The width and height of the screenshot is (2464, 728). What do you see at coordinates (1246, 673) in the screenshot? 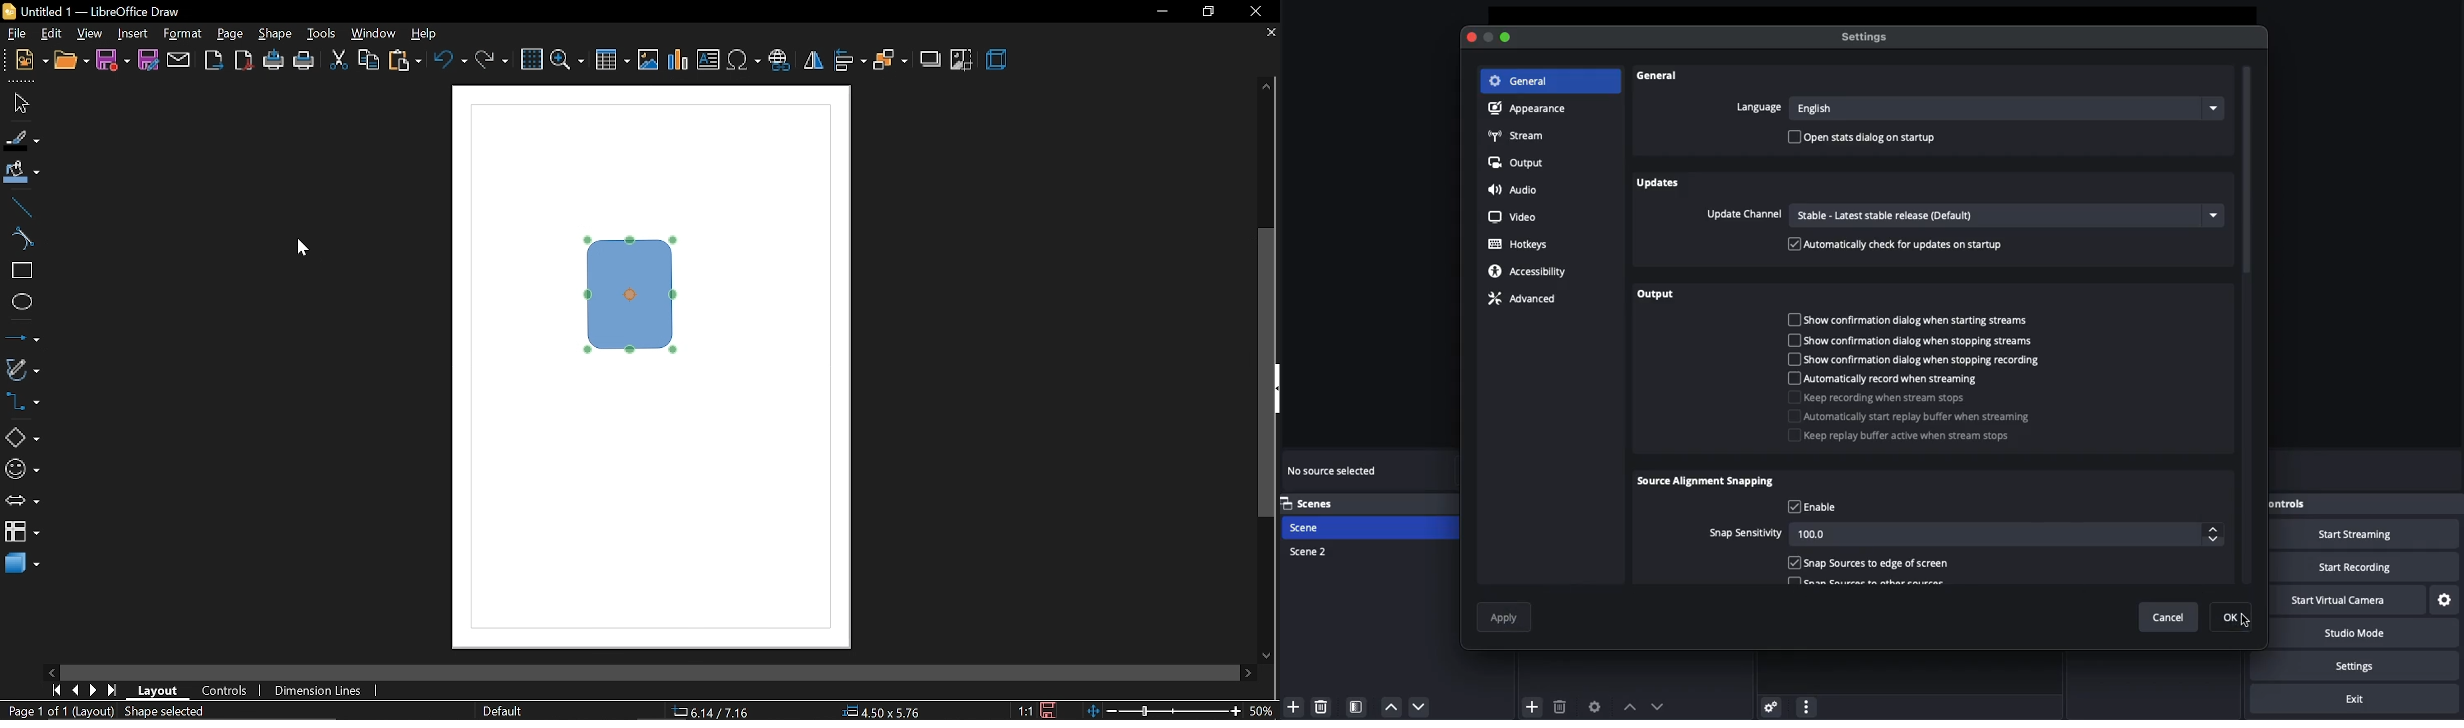
I see `move right` at bounding box center [1246, 673].